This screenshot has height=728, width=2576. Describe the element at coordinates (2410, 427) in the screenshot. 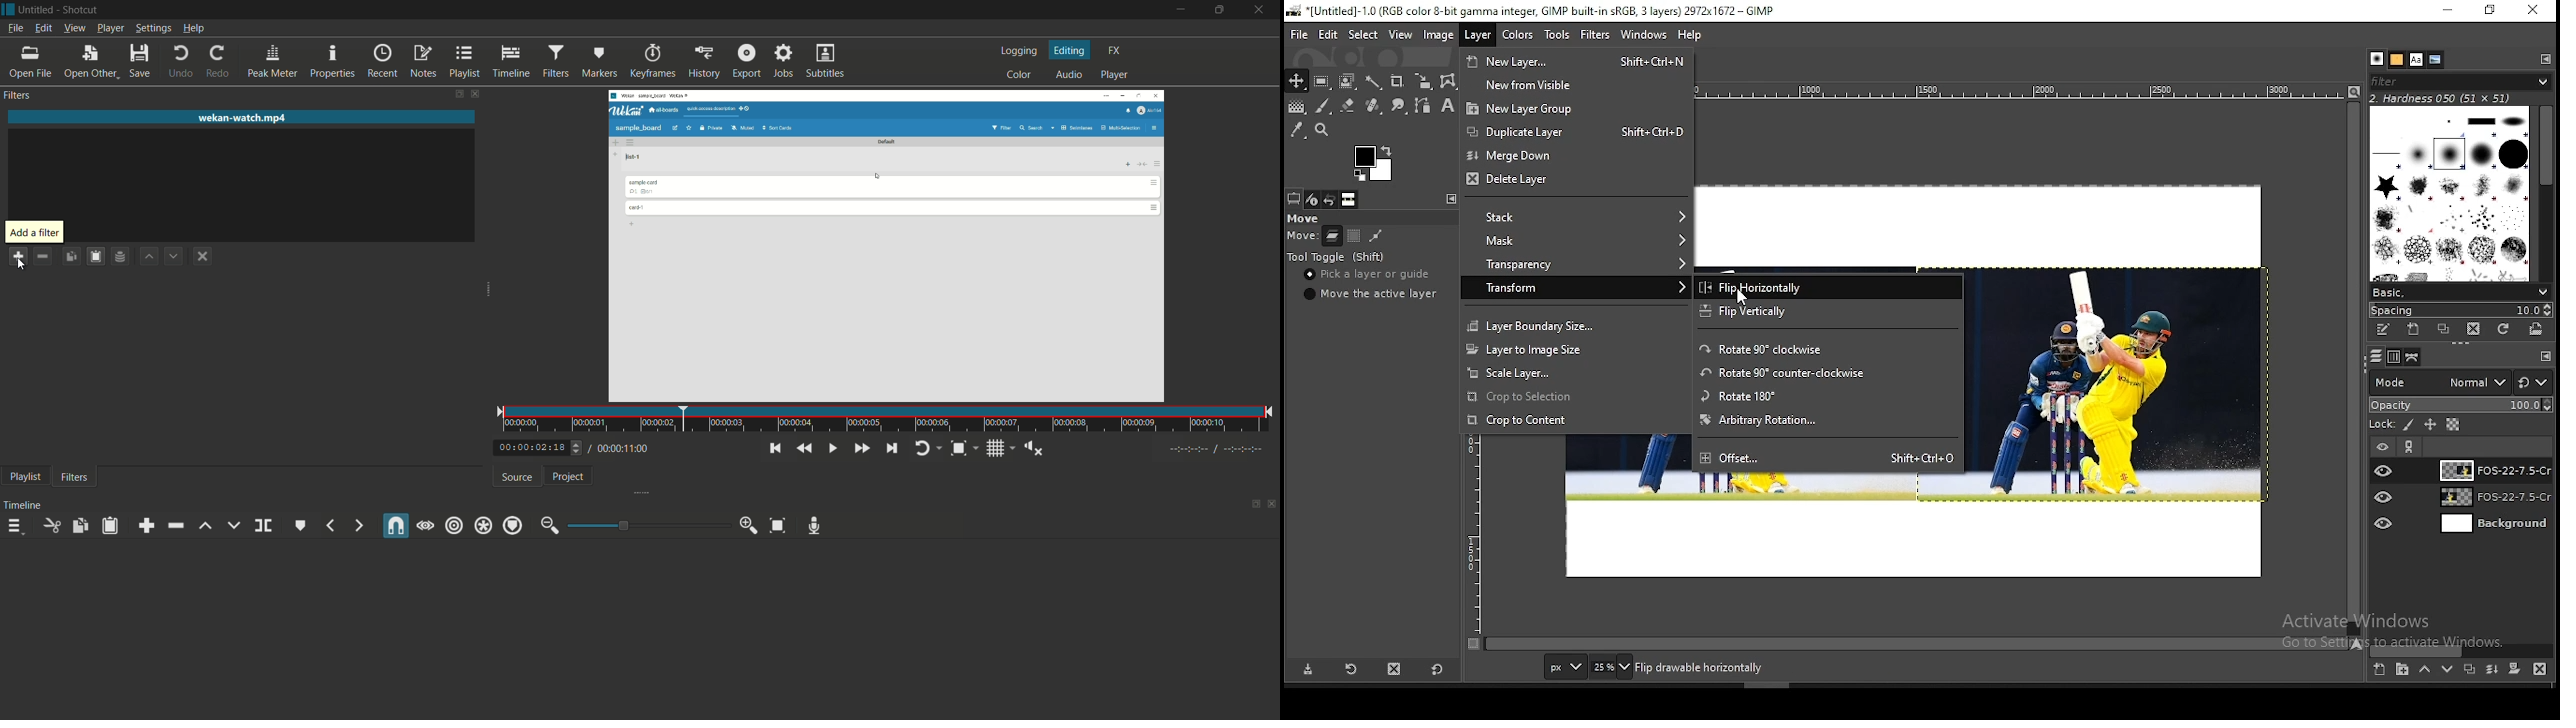

I see `lock pixels` at that location.